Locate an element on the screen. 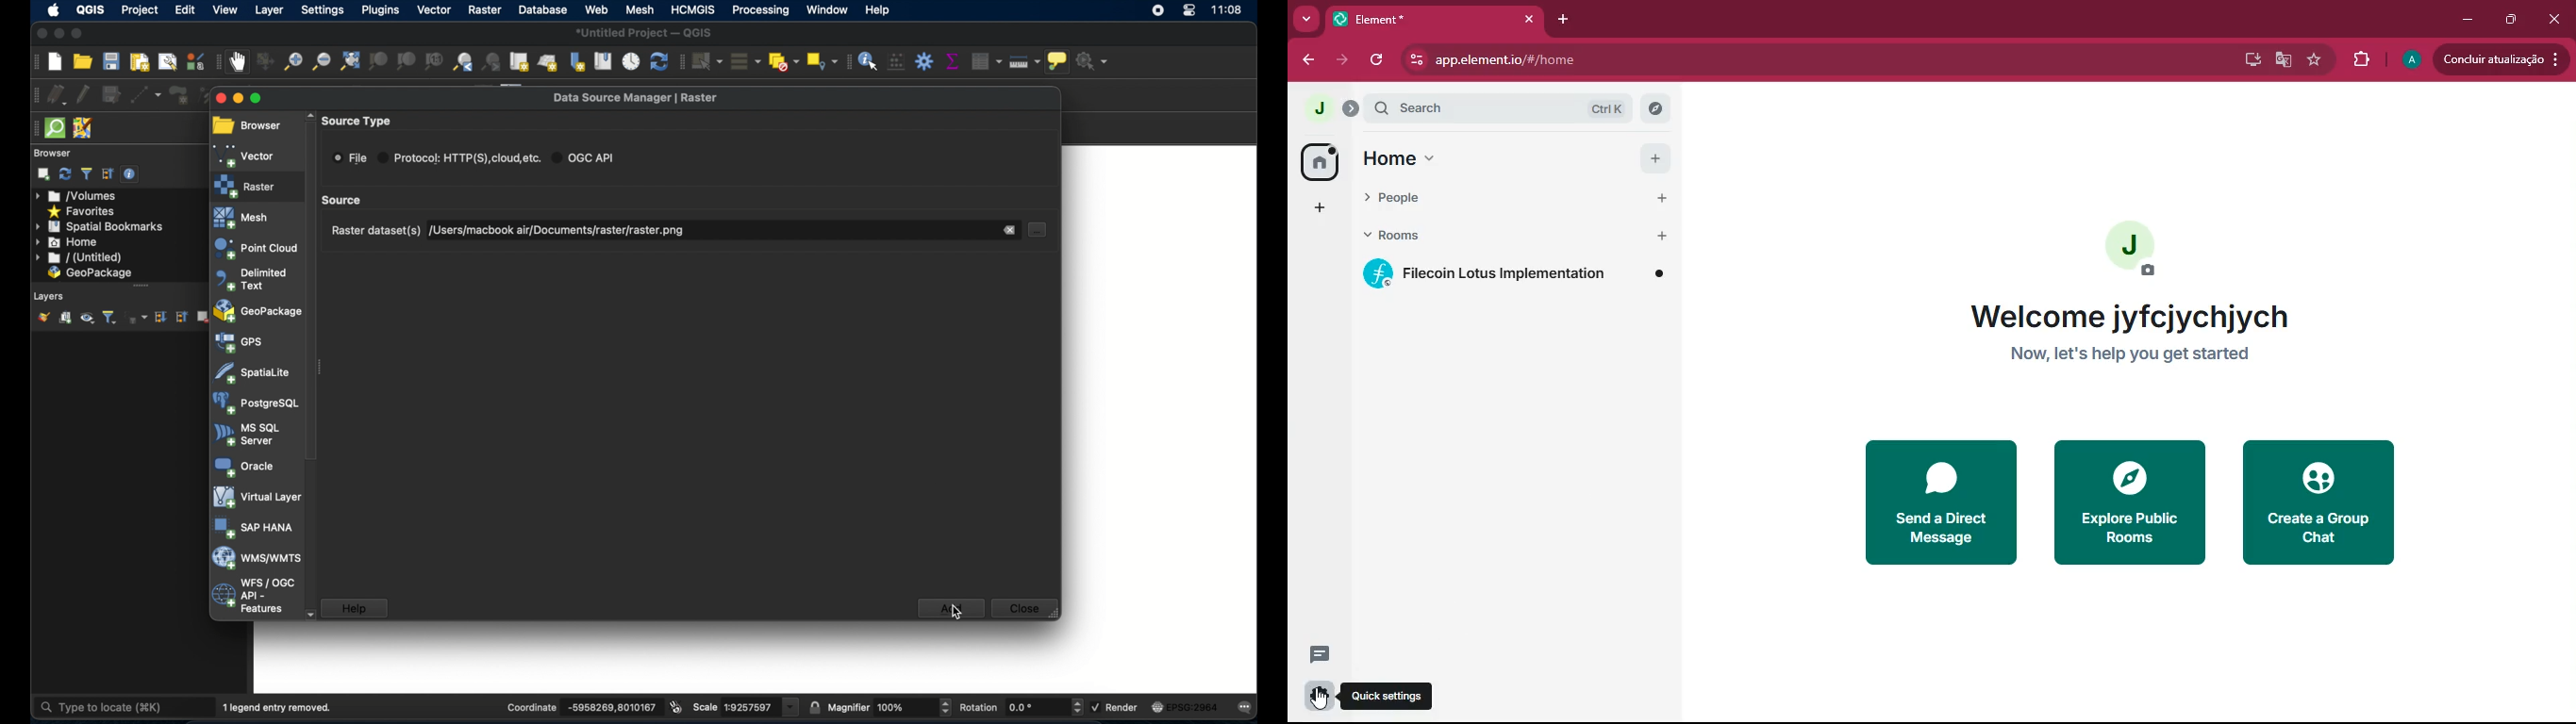  new print layout is located at coordinates (140, 62).